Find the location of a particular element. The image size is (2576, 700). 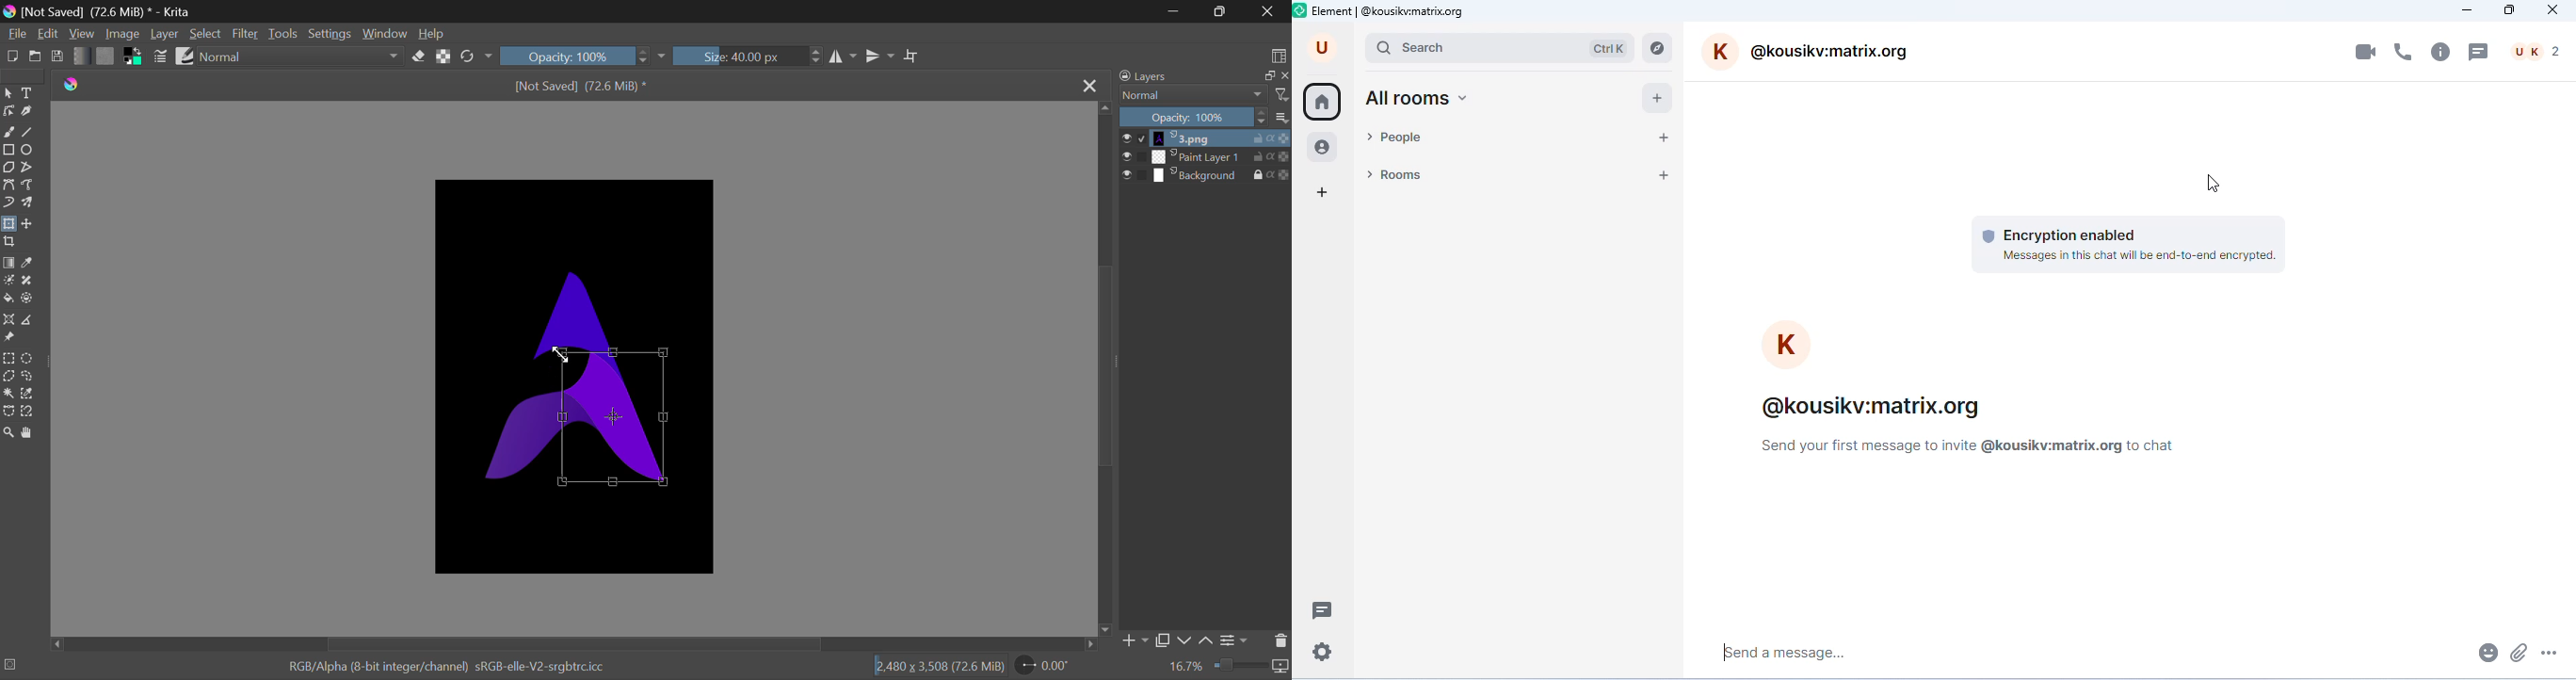

Eyedropper is located at coordinates (31, 264).